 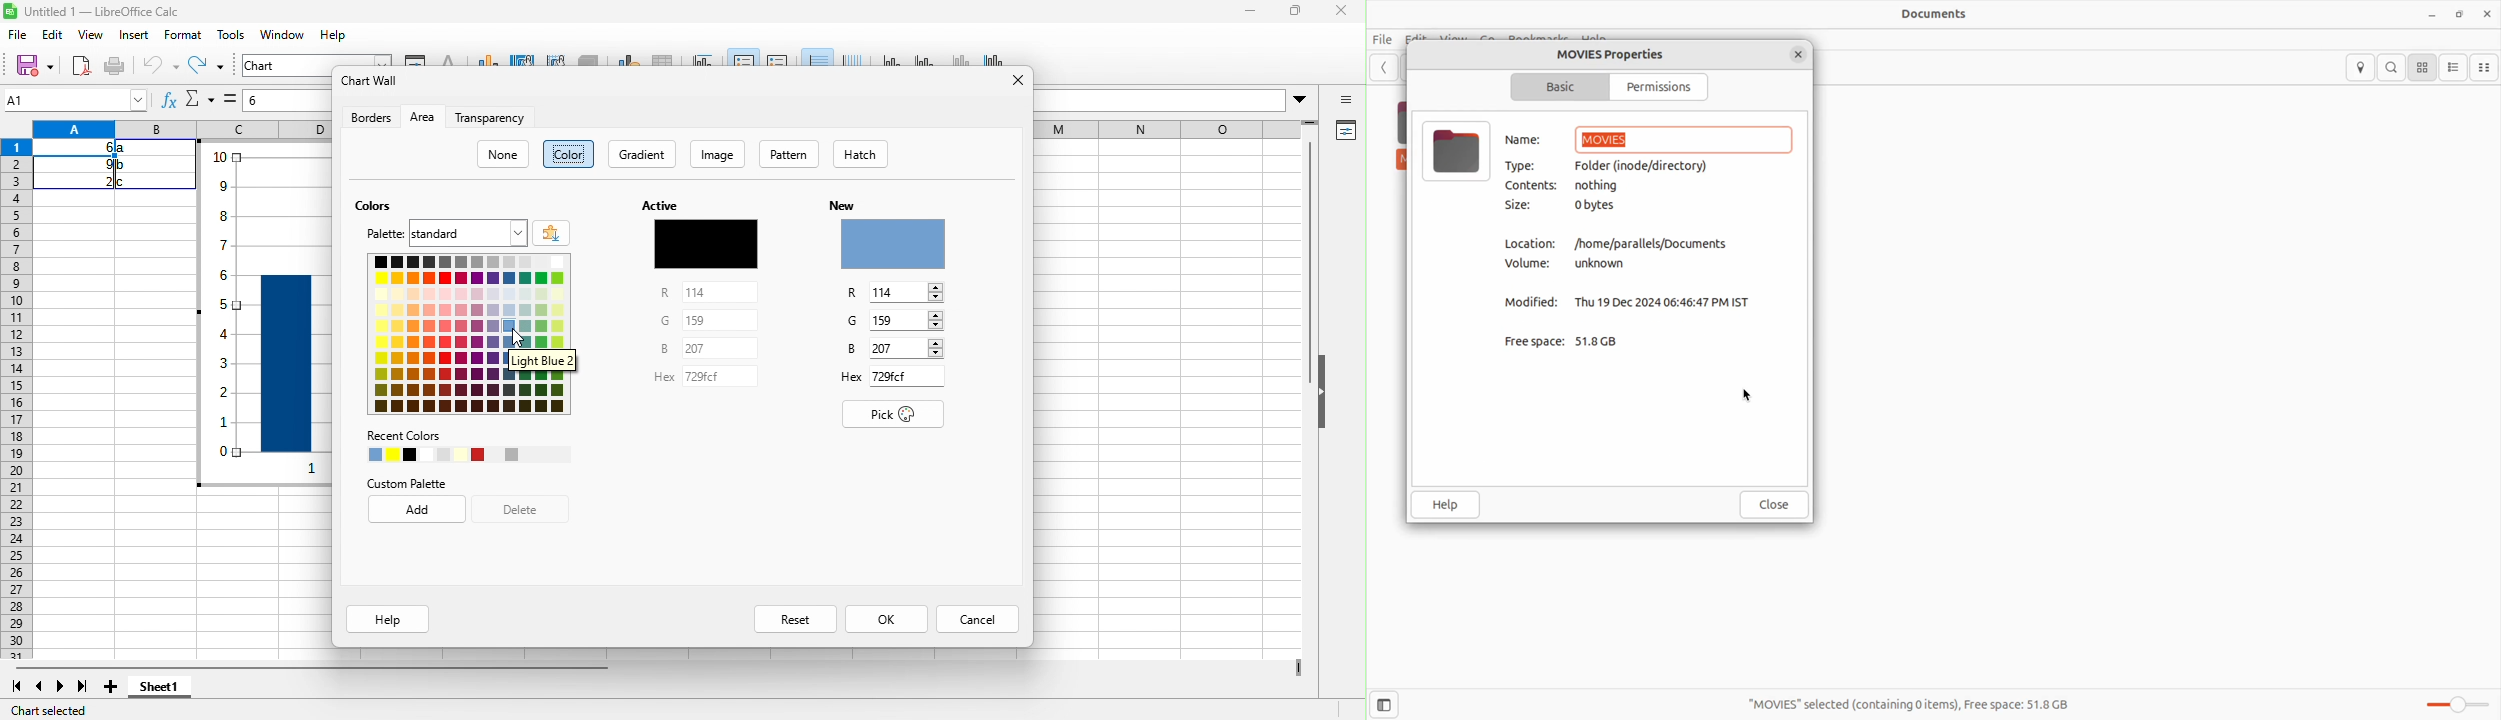 What do you see at coordinates (99, 147) in the screenshot?
I see `6` at bounding box center [99, 147].